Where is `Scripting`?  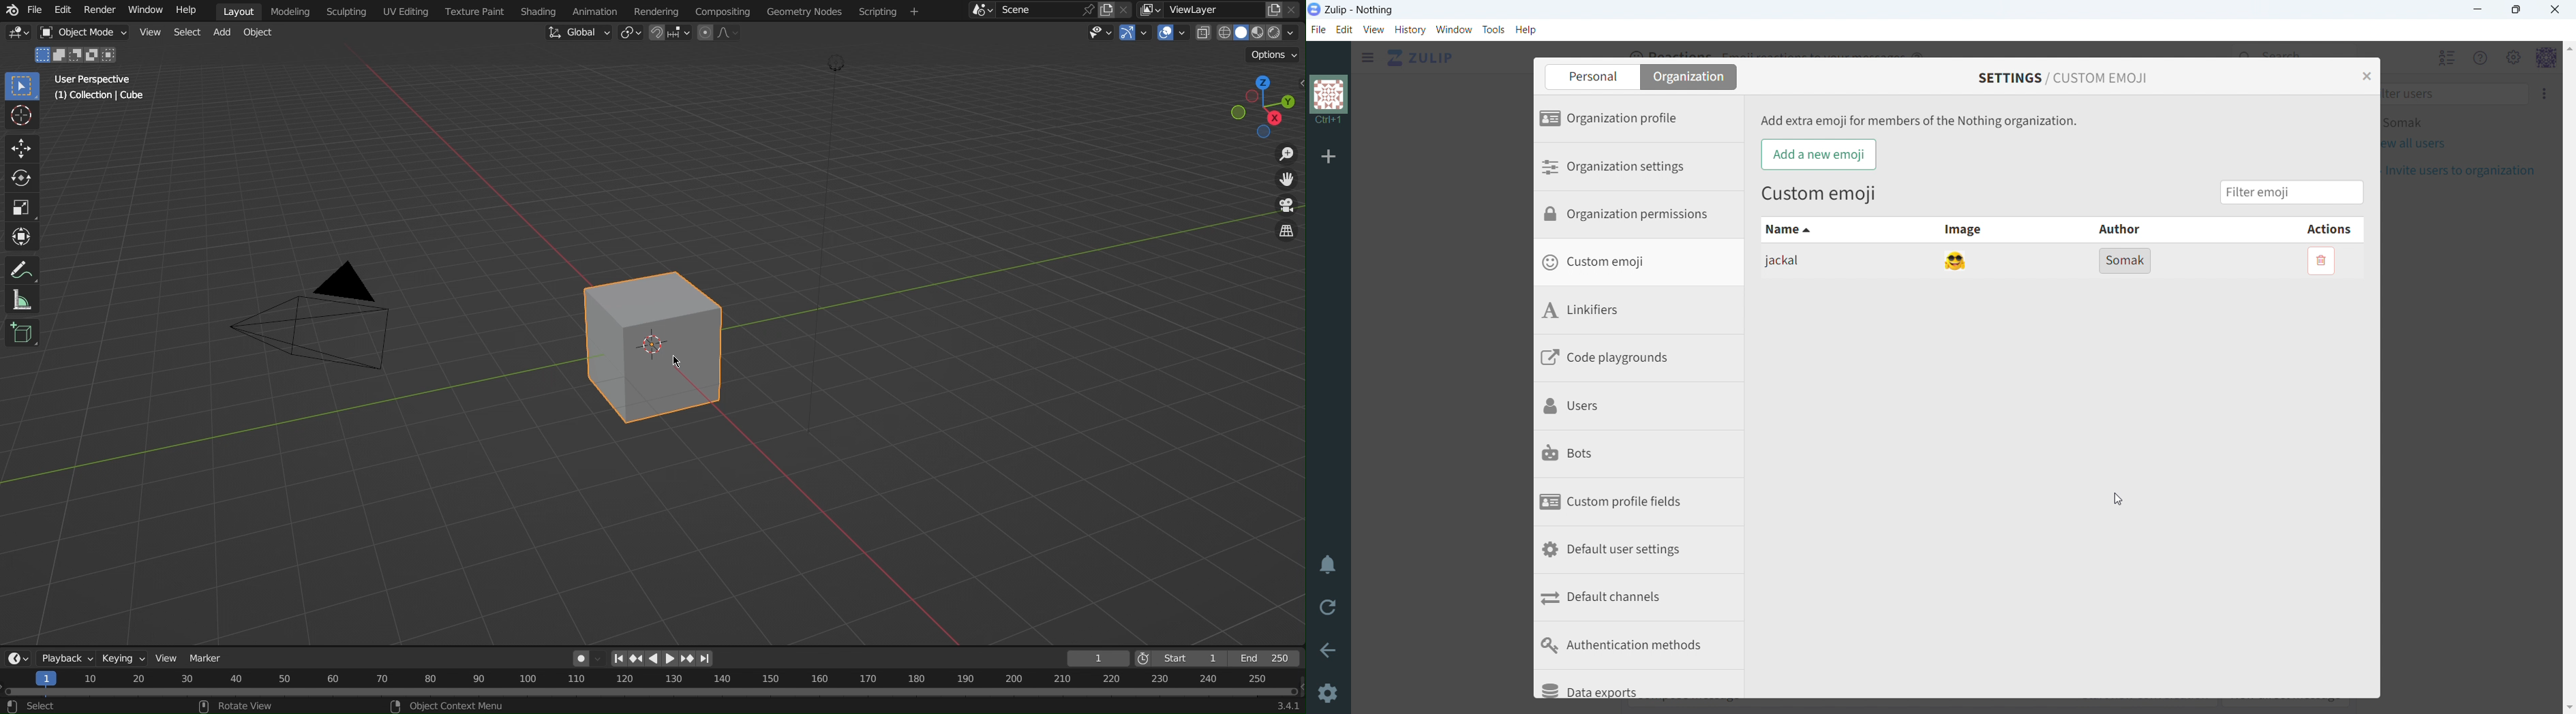 Scripting is located at coordinates (887, 12).